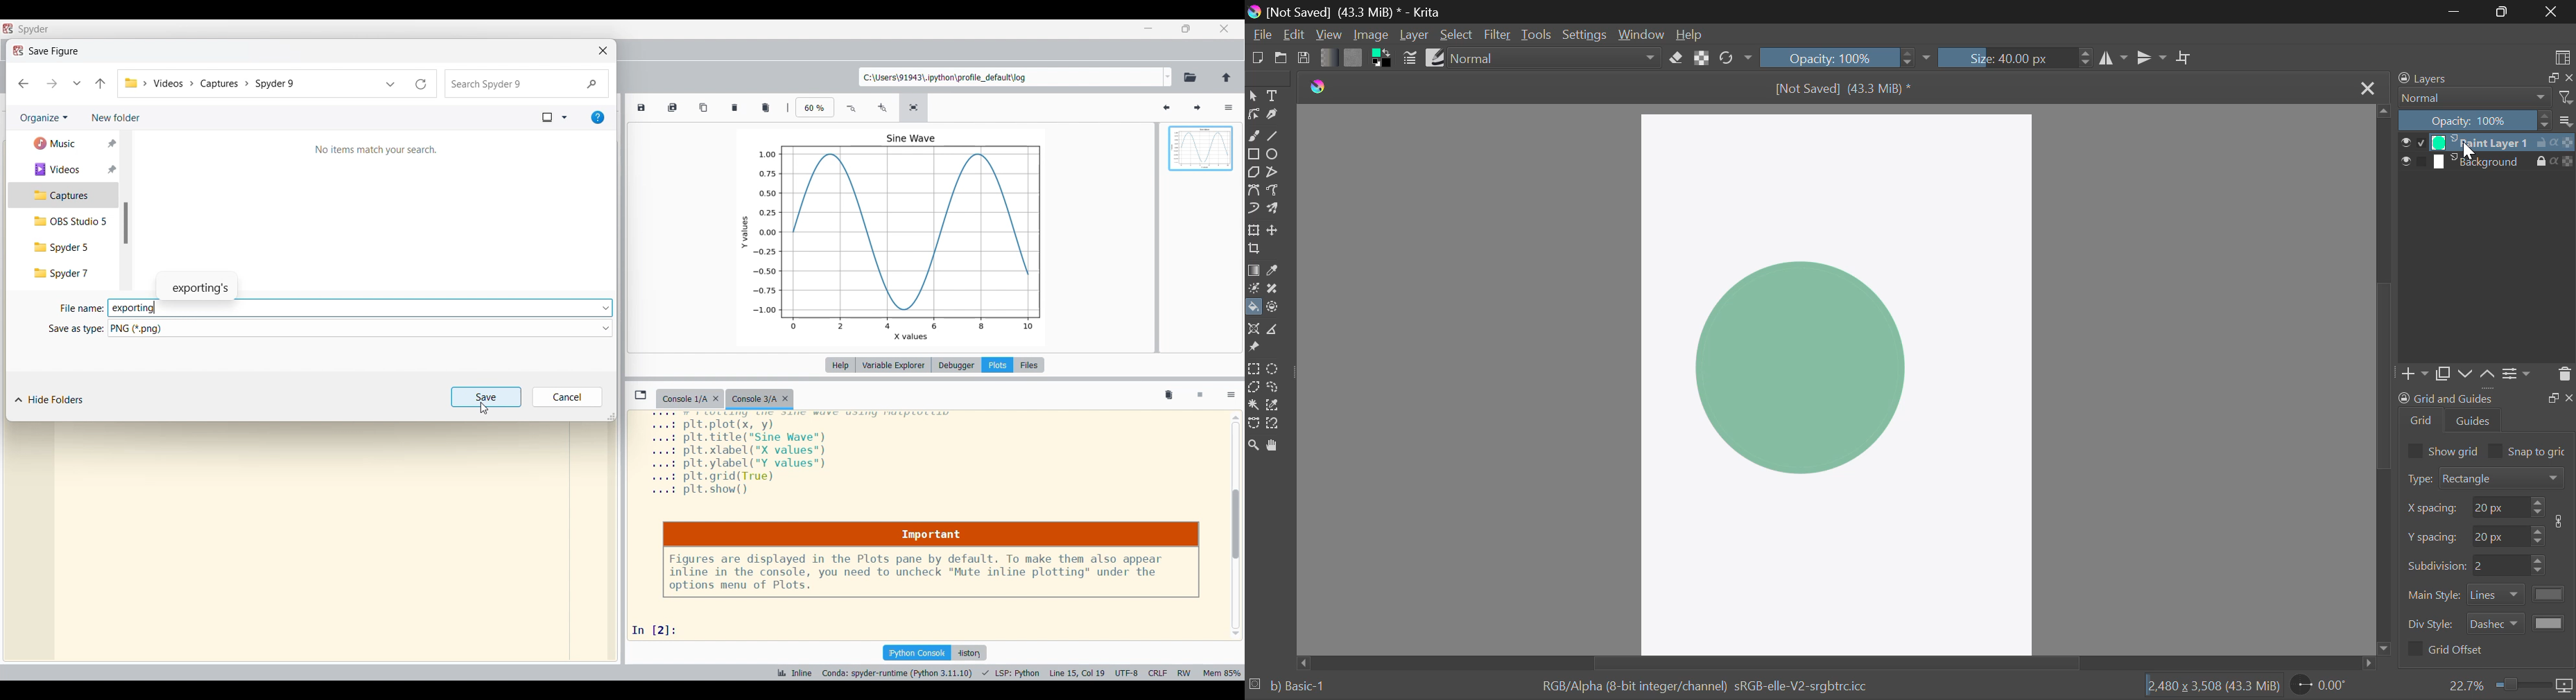  Describe the element at coordinates (2384, 645) in the screenshot. I see `move down` at that location.